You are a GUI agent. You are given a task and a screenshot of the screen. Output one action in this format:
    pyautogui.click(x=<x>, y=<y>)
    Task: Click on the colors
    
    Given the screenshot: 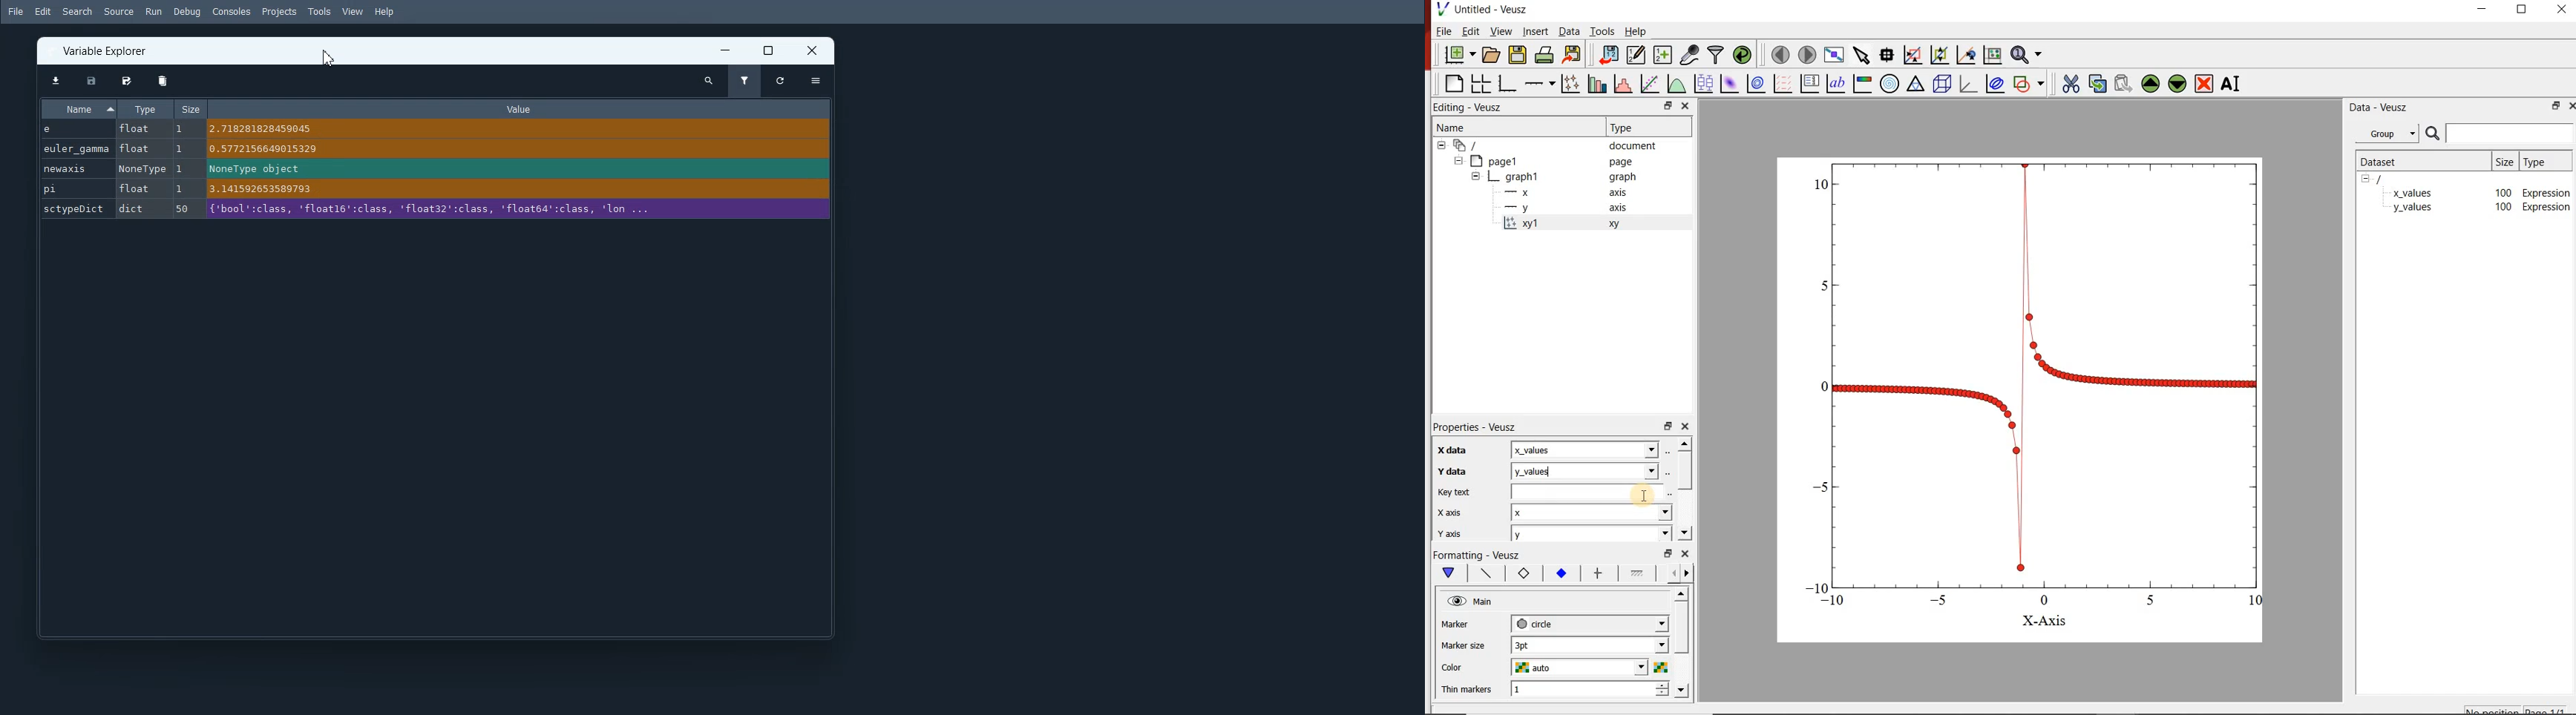 What is the action you would take?
    pyautogui.click(x=1660, y=667)
    